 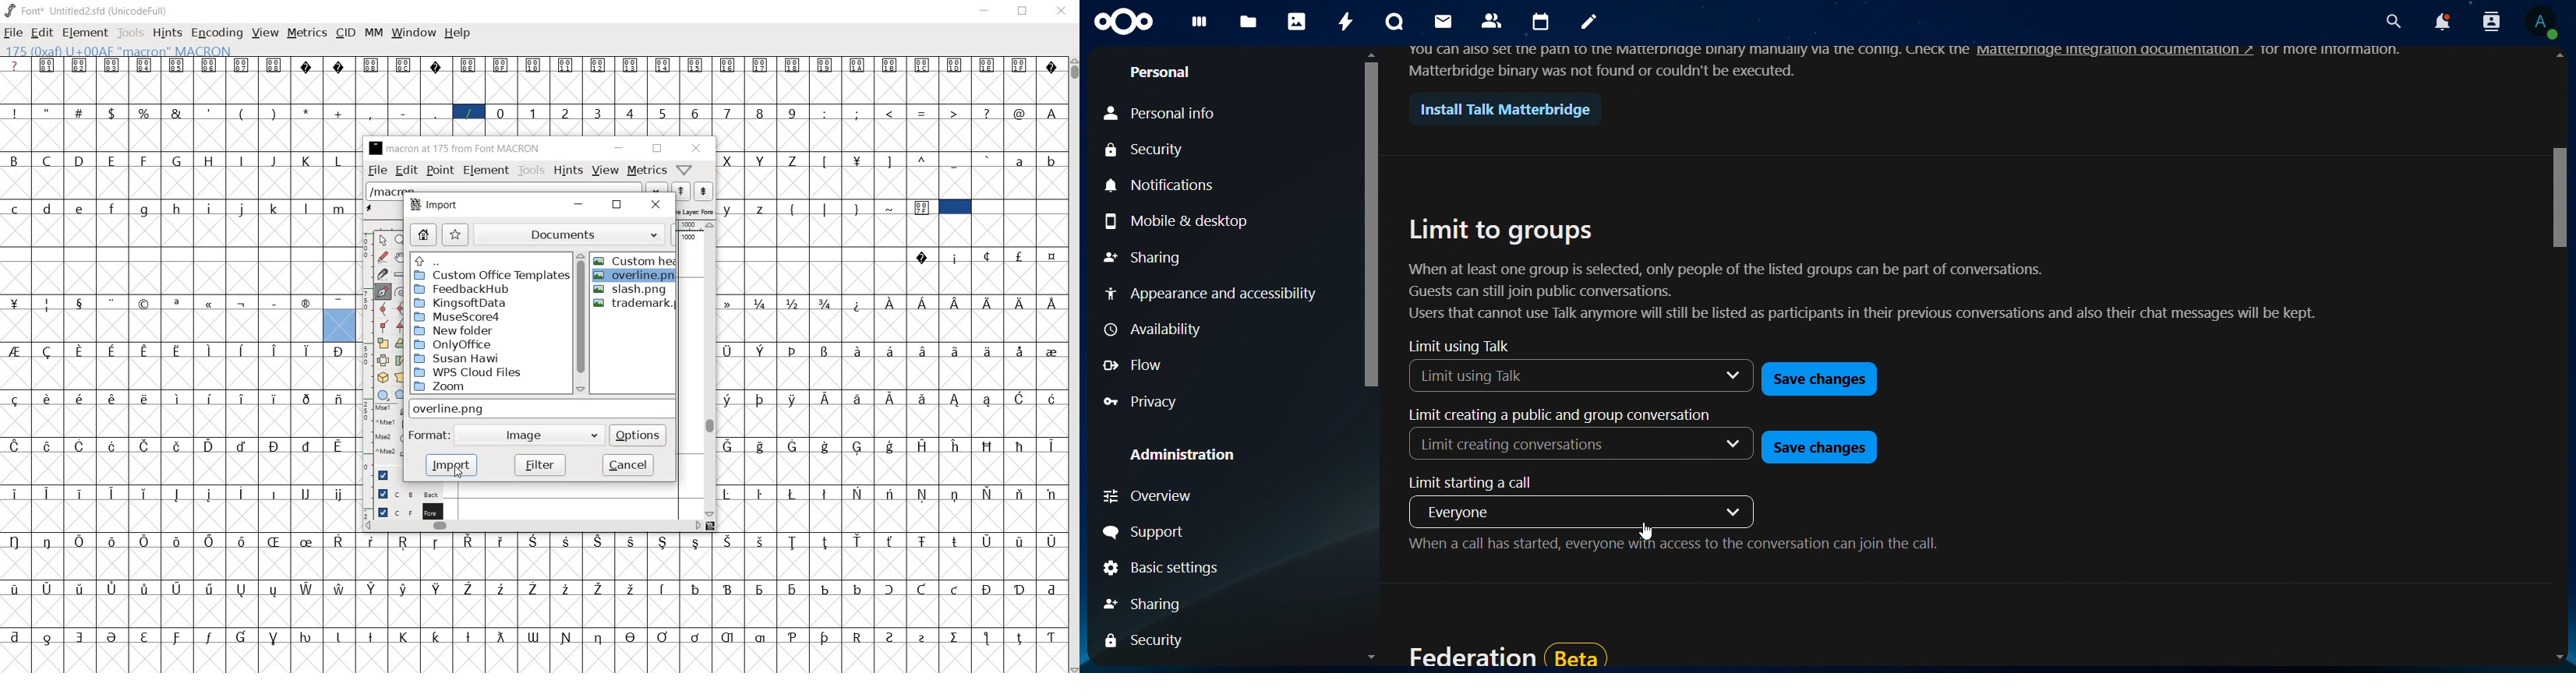 What do you see at coordinates (452, 464) in the screenshot?
I see `import` at bounding box center [452, 464].